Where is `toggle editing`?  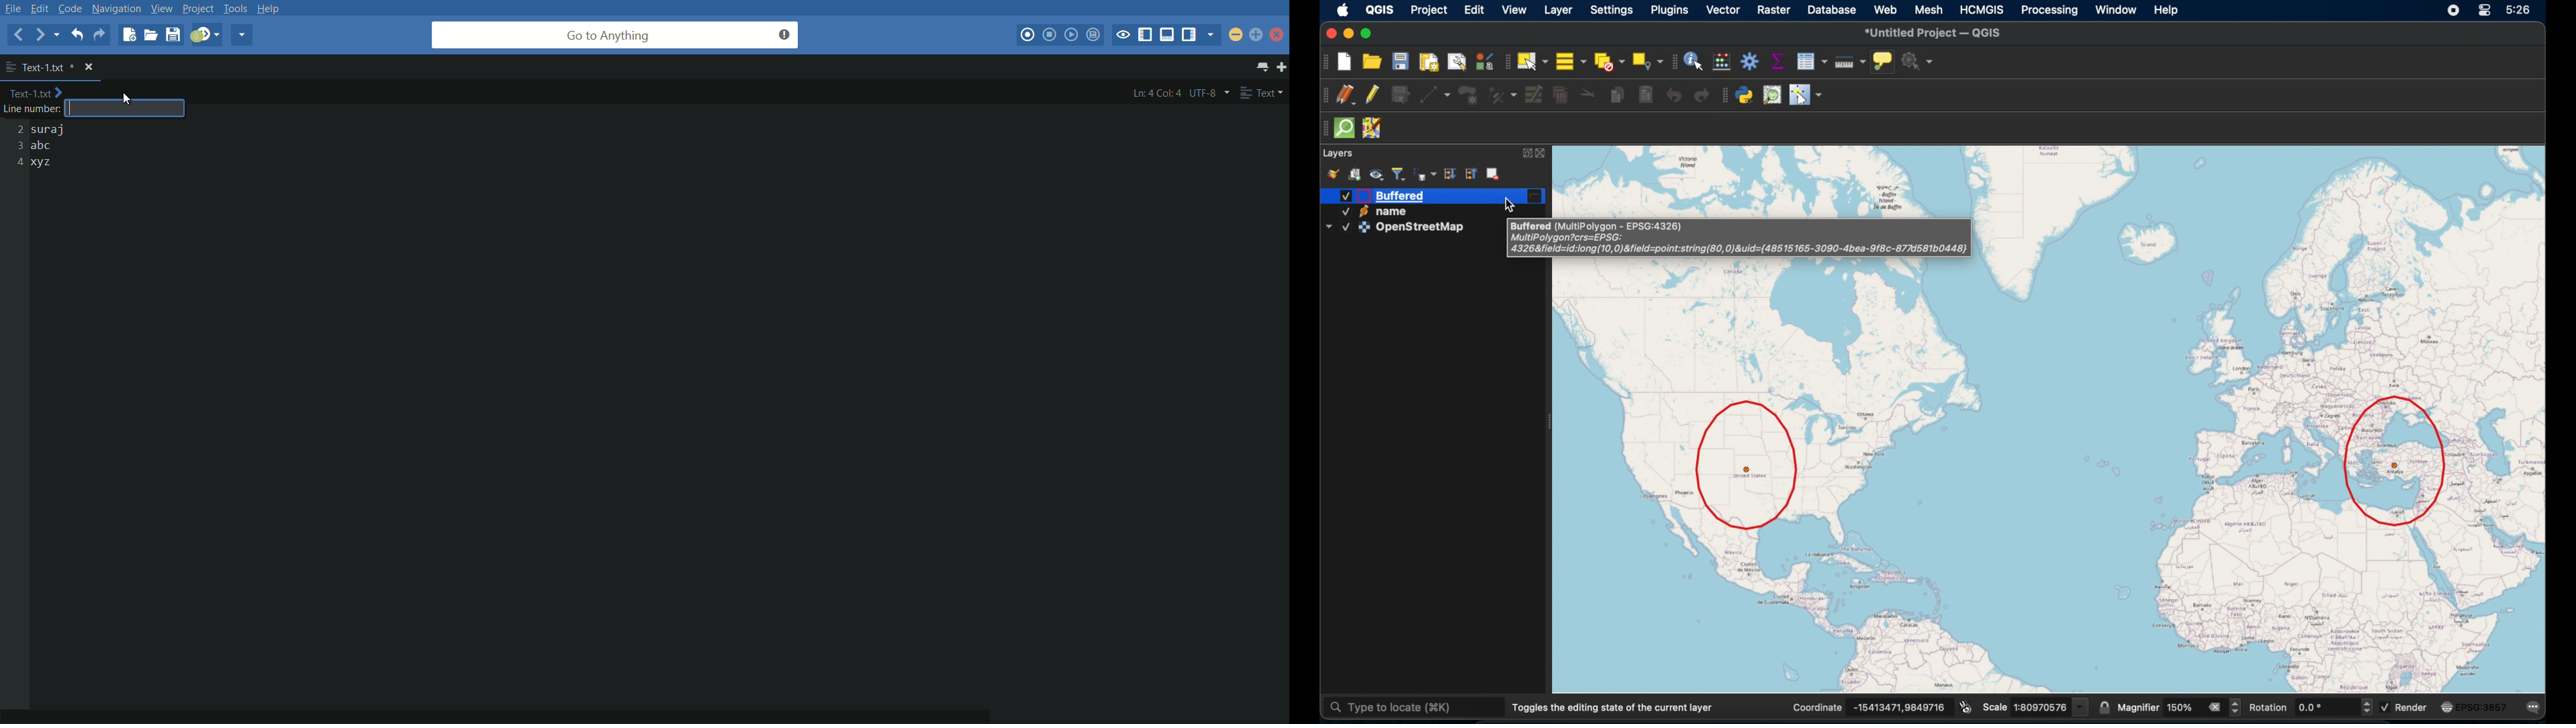
toggle editing is located at coordinates (1373, 94).